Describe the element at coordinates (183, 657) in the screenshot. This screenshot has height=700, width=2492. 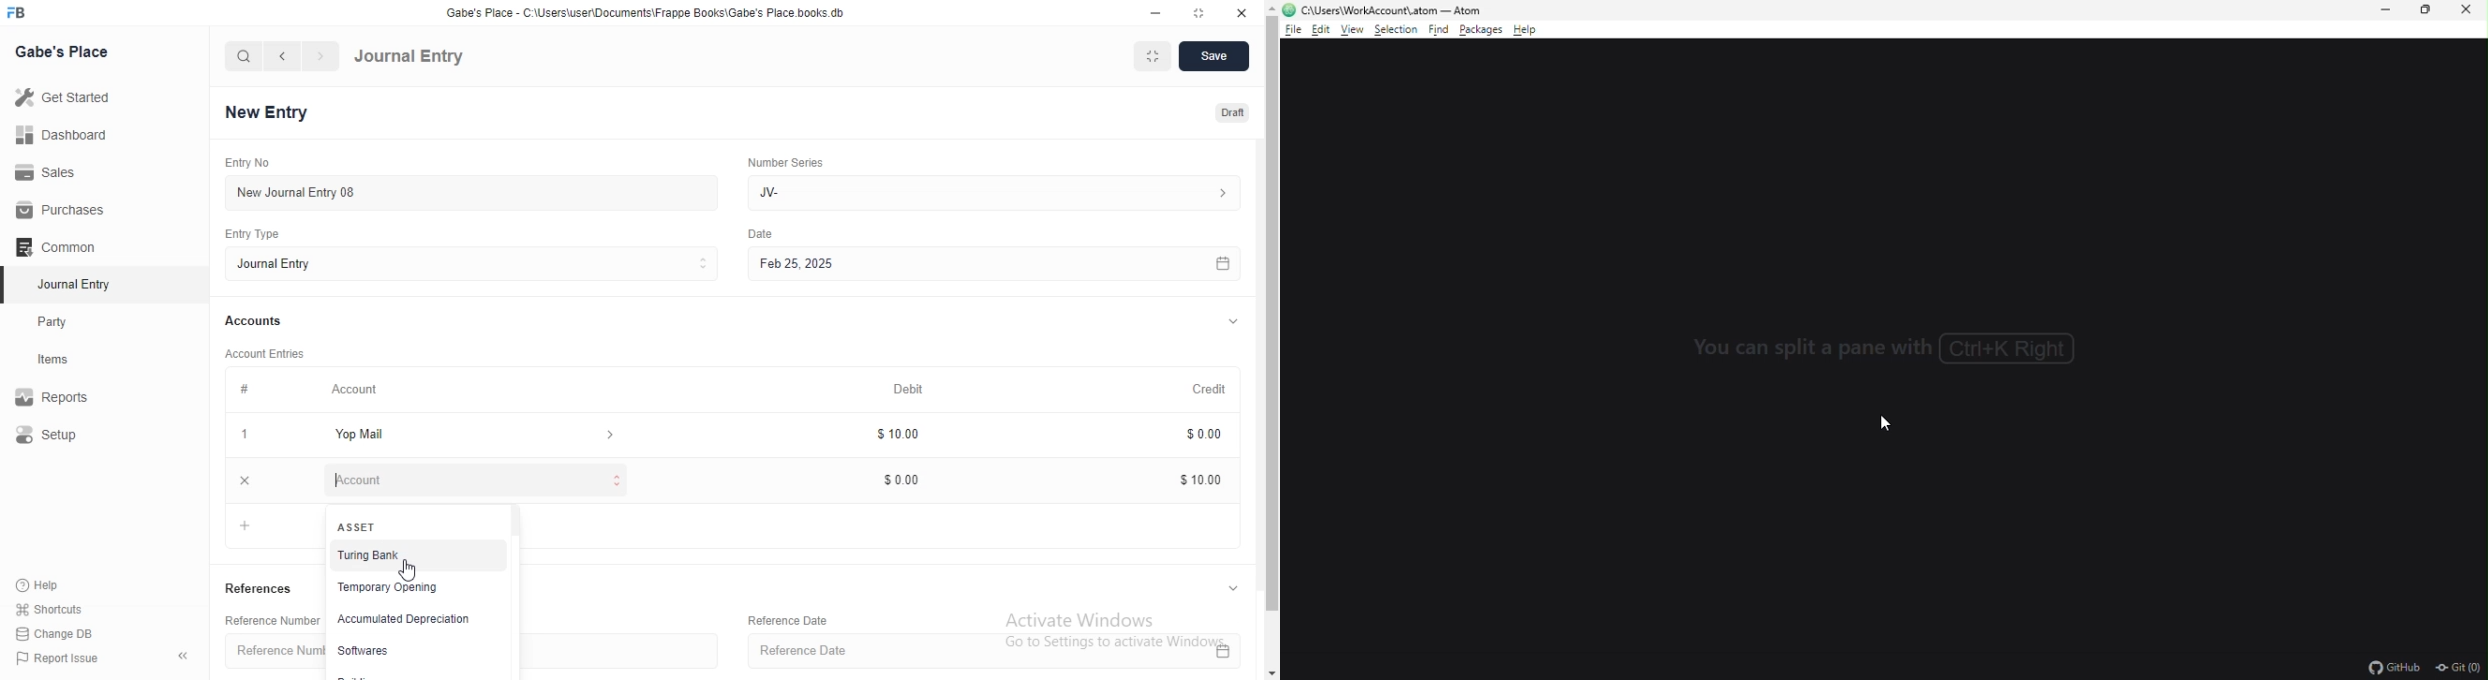
I see `collapse sidebar` at that location.